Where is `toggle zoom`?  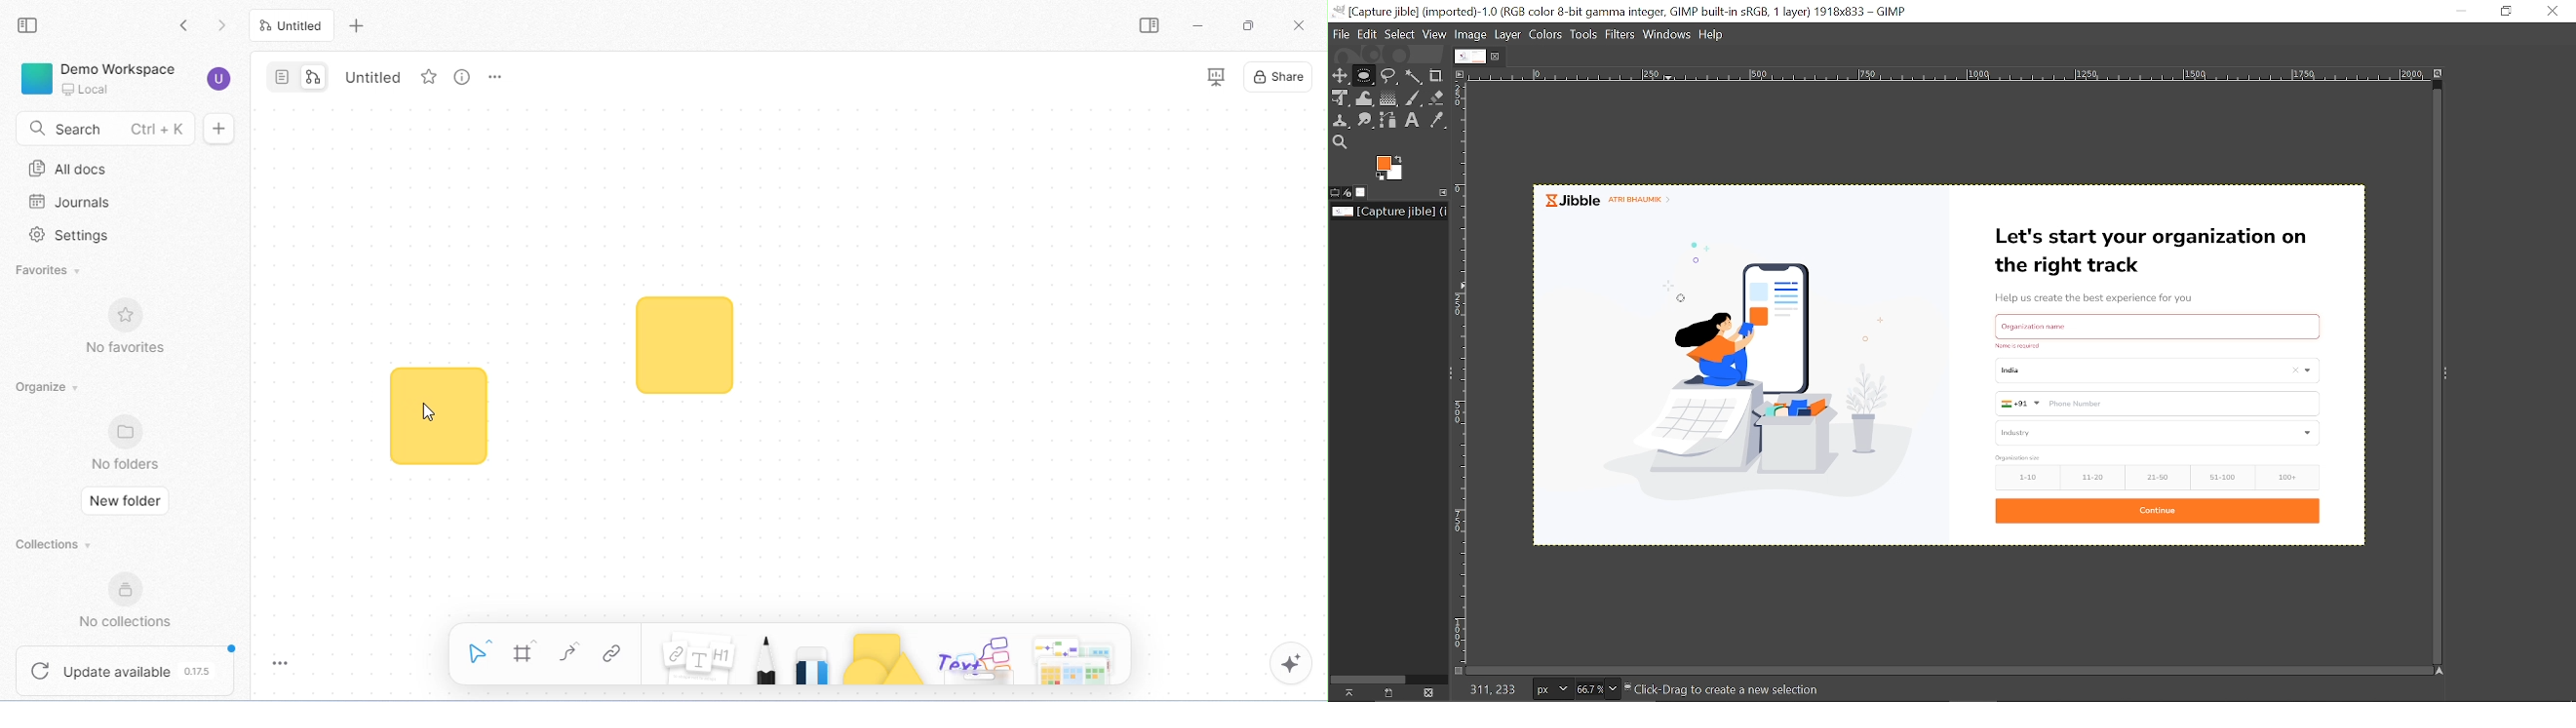 toggle zoom is located at coordinates (284, 662).